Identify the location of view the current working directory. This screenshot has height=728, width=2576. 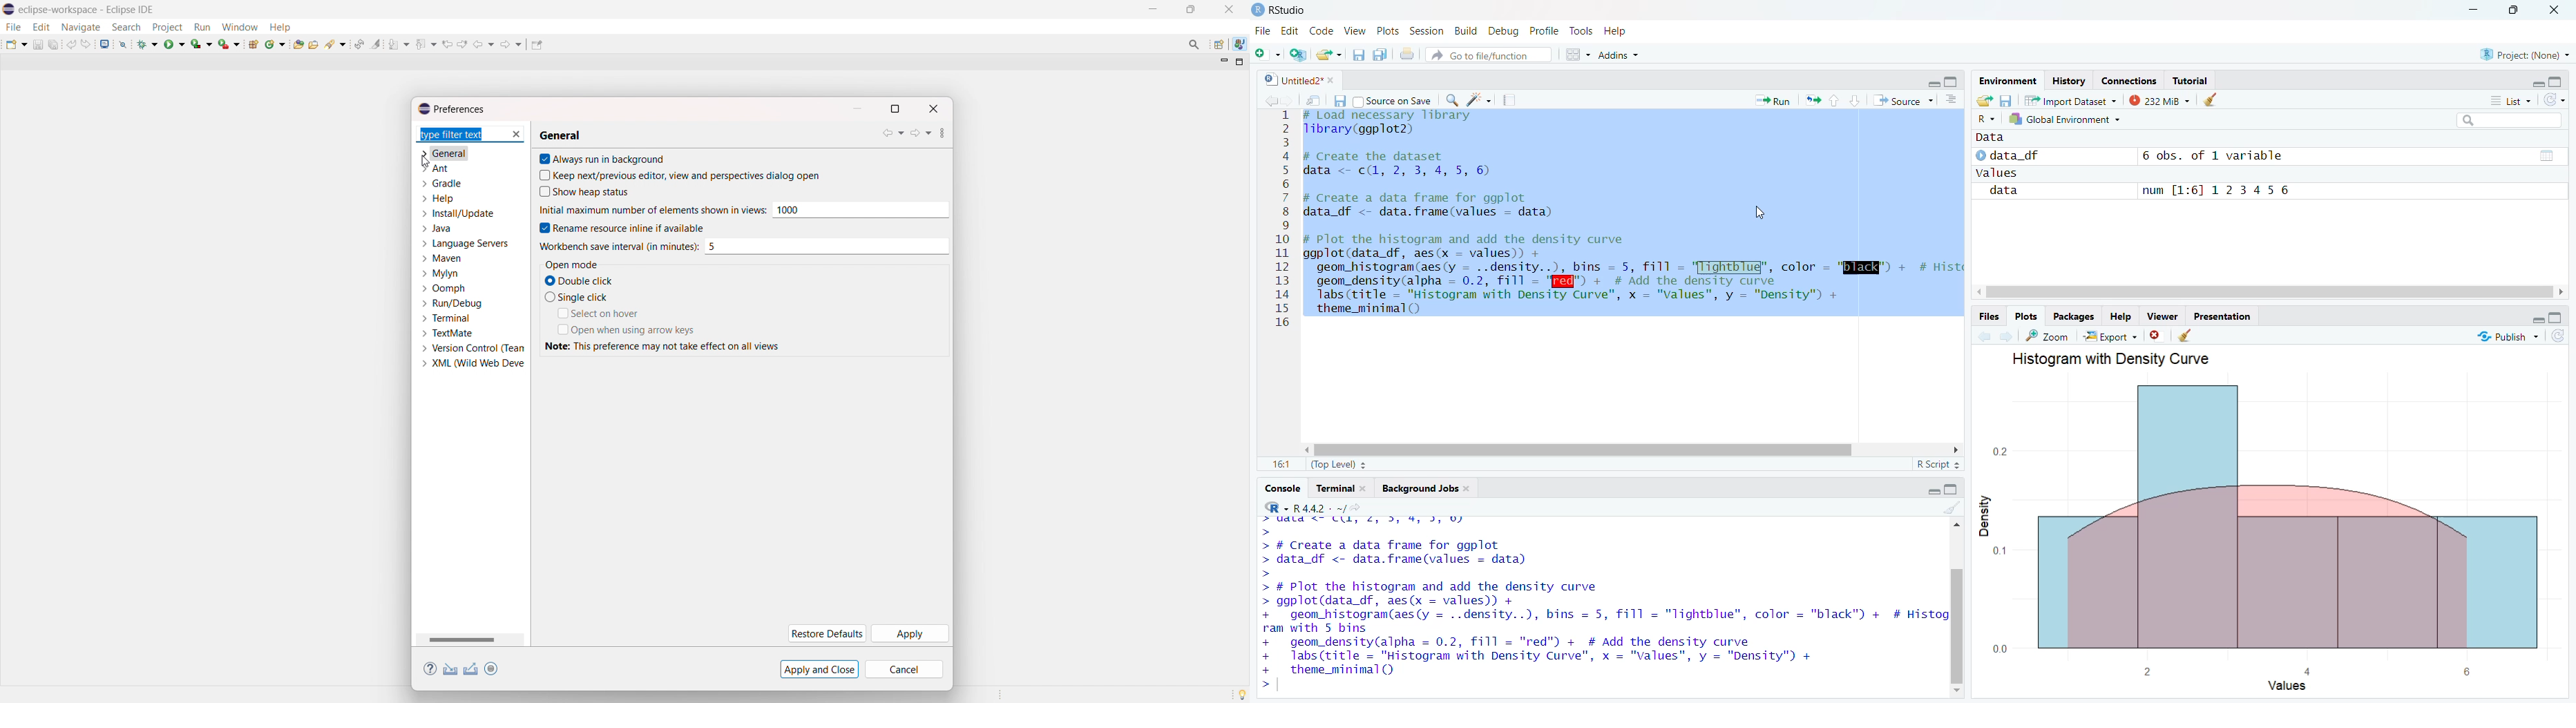
(1357, 507).